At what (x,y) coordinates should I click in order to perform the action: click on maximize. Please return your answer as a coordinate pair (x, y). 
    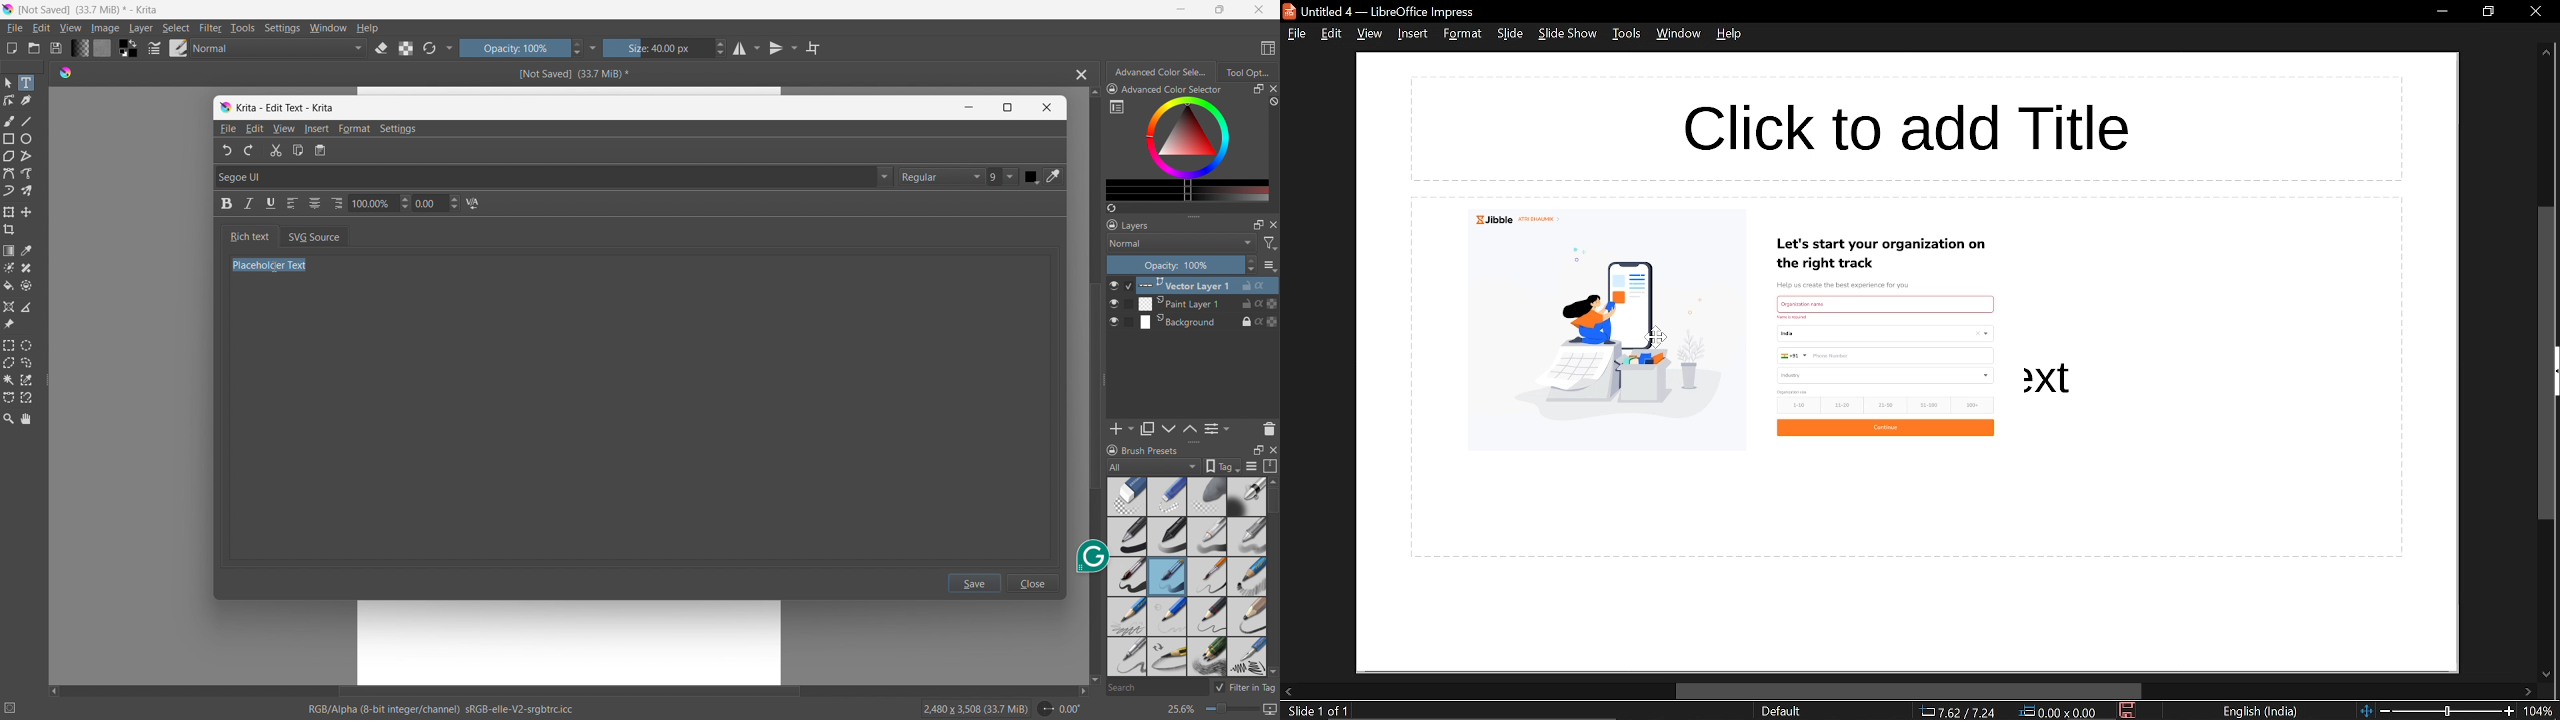
    Looking at the image, I should click on (1257, 89).